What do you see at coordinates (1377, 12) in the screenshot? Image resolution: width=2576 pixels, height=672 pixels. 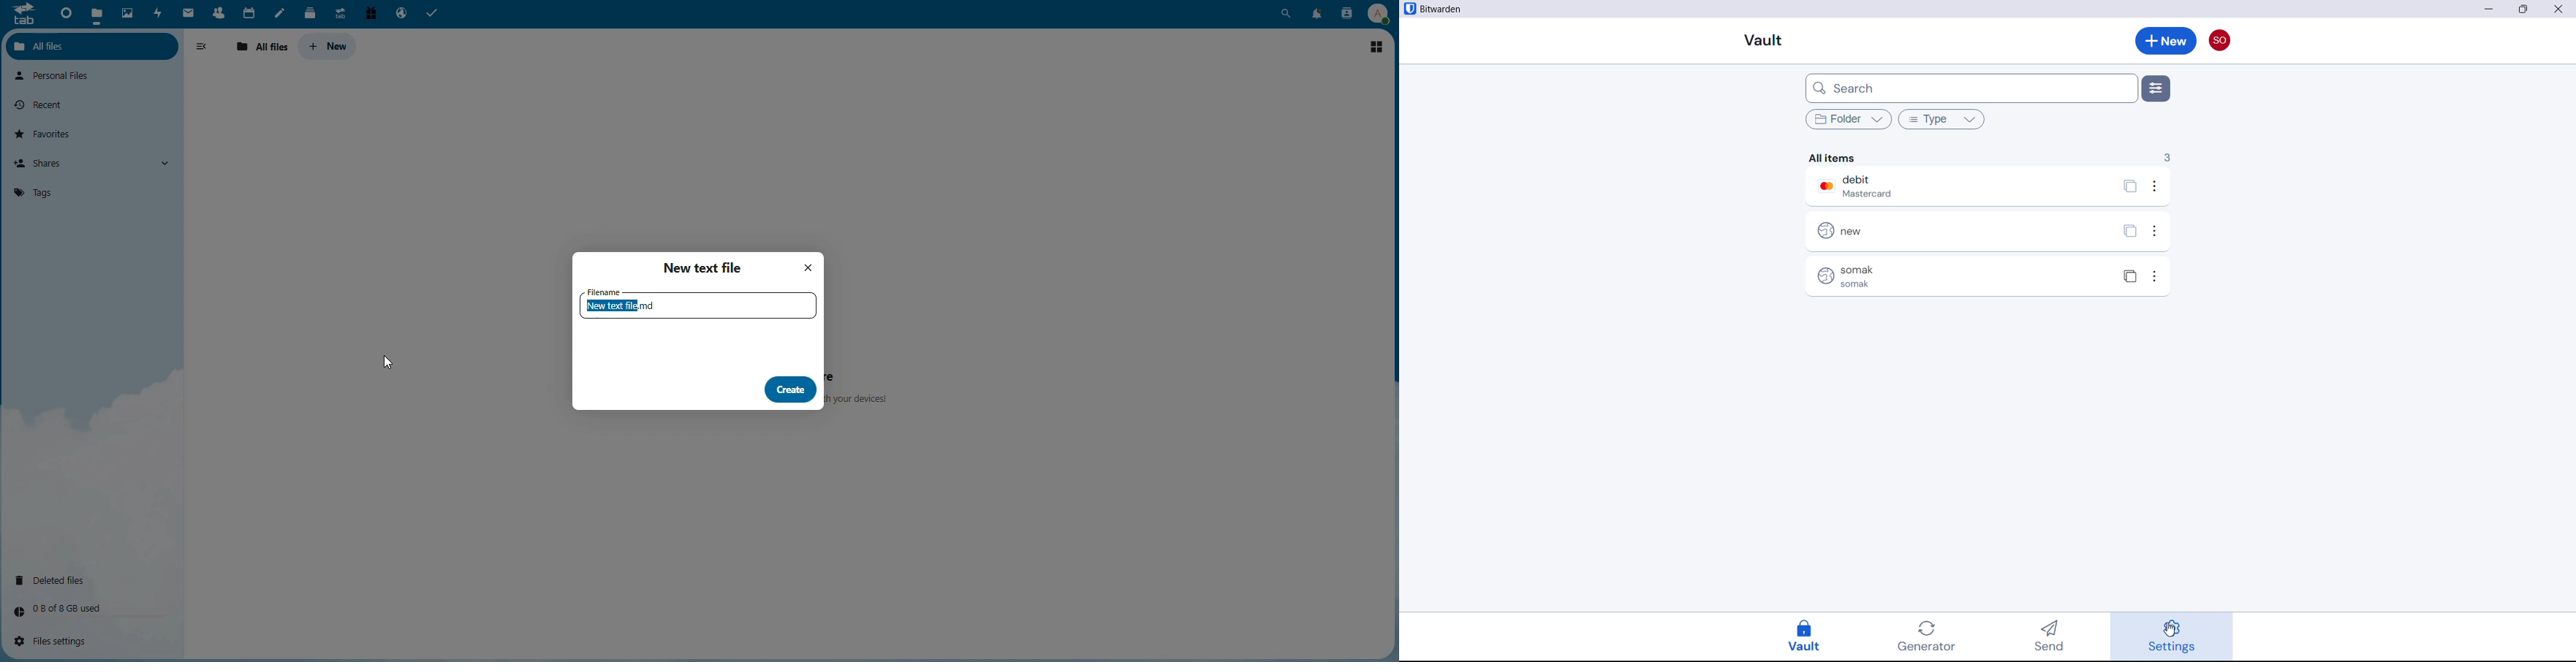 I see `Profile` at bounding box center [1377, 12].